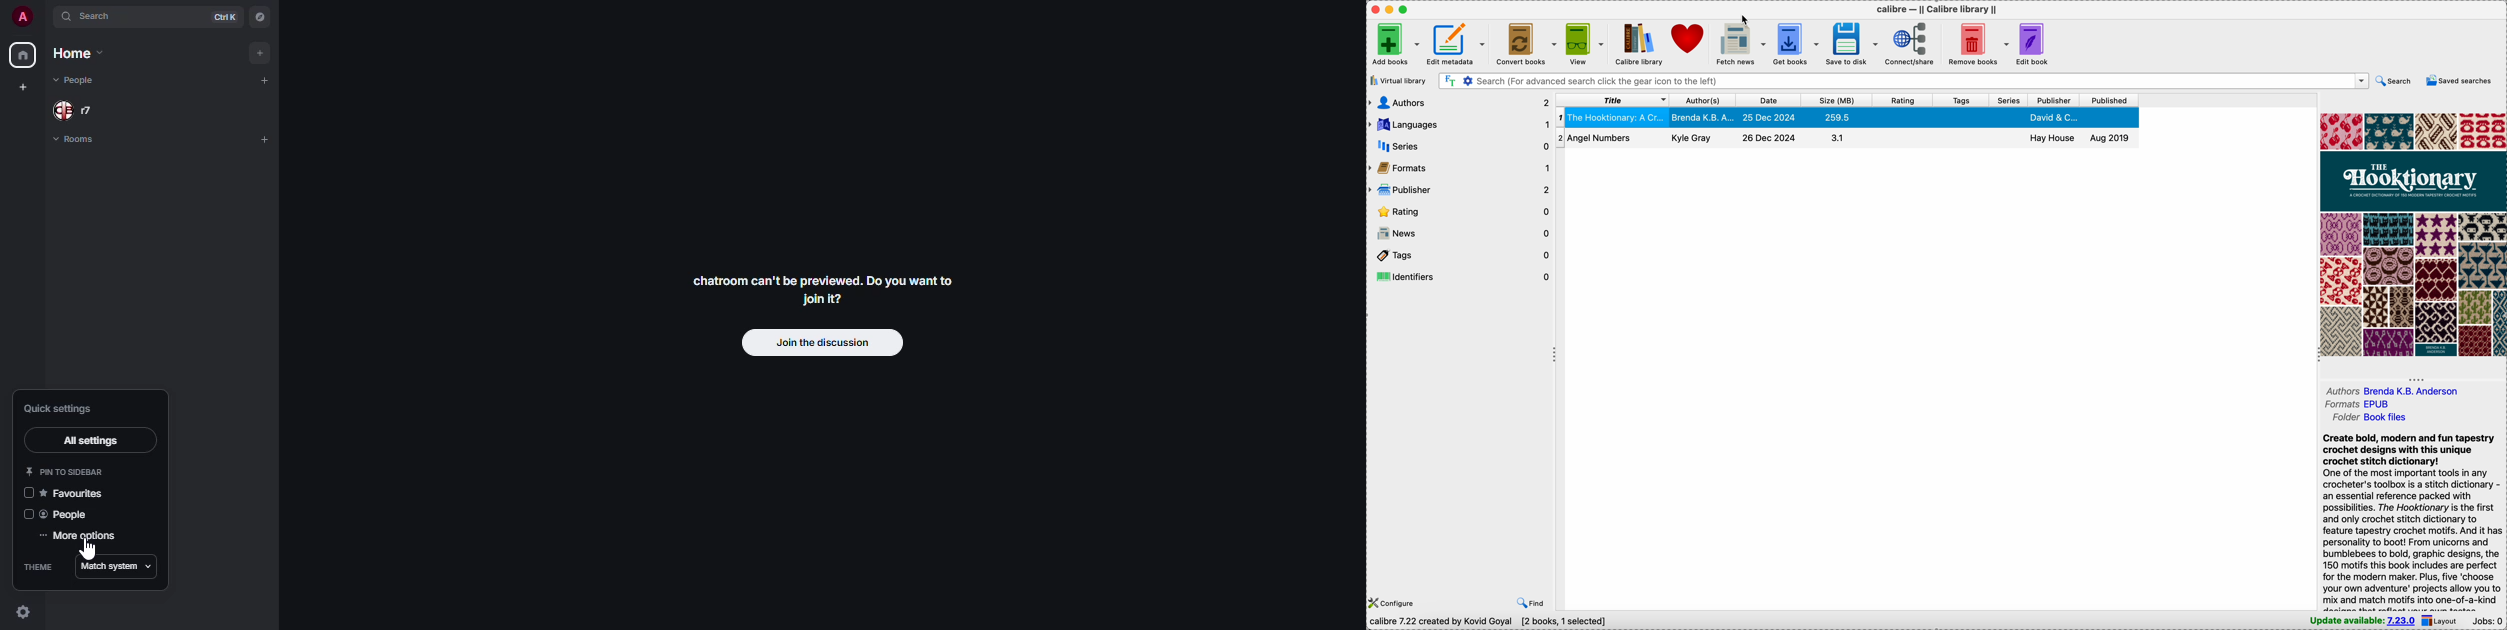 This screenshot has height=644, width=2520. What do you see at coordinates (2399, 390) in the screenshot?
I see `authors` at bounding box center [2399, 390].